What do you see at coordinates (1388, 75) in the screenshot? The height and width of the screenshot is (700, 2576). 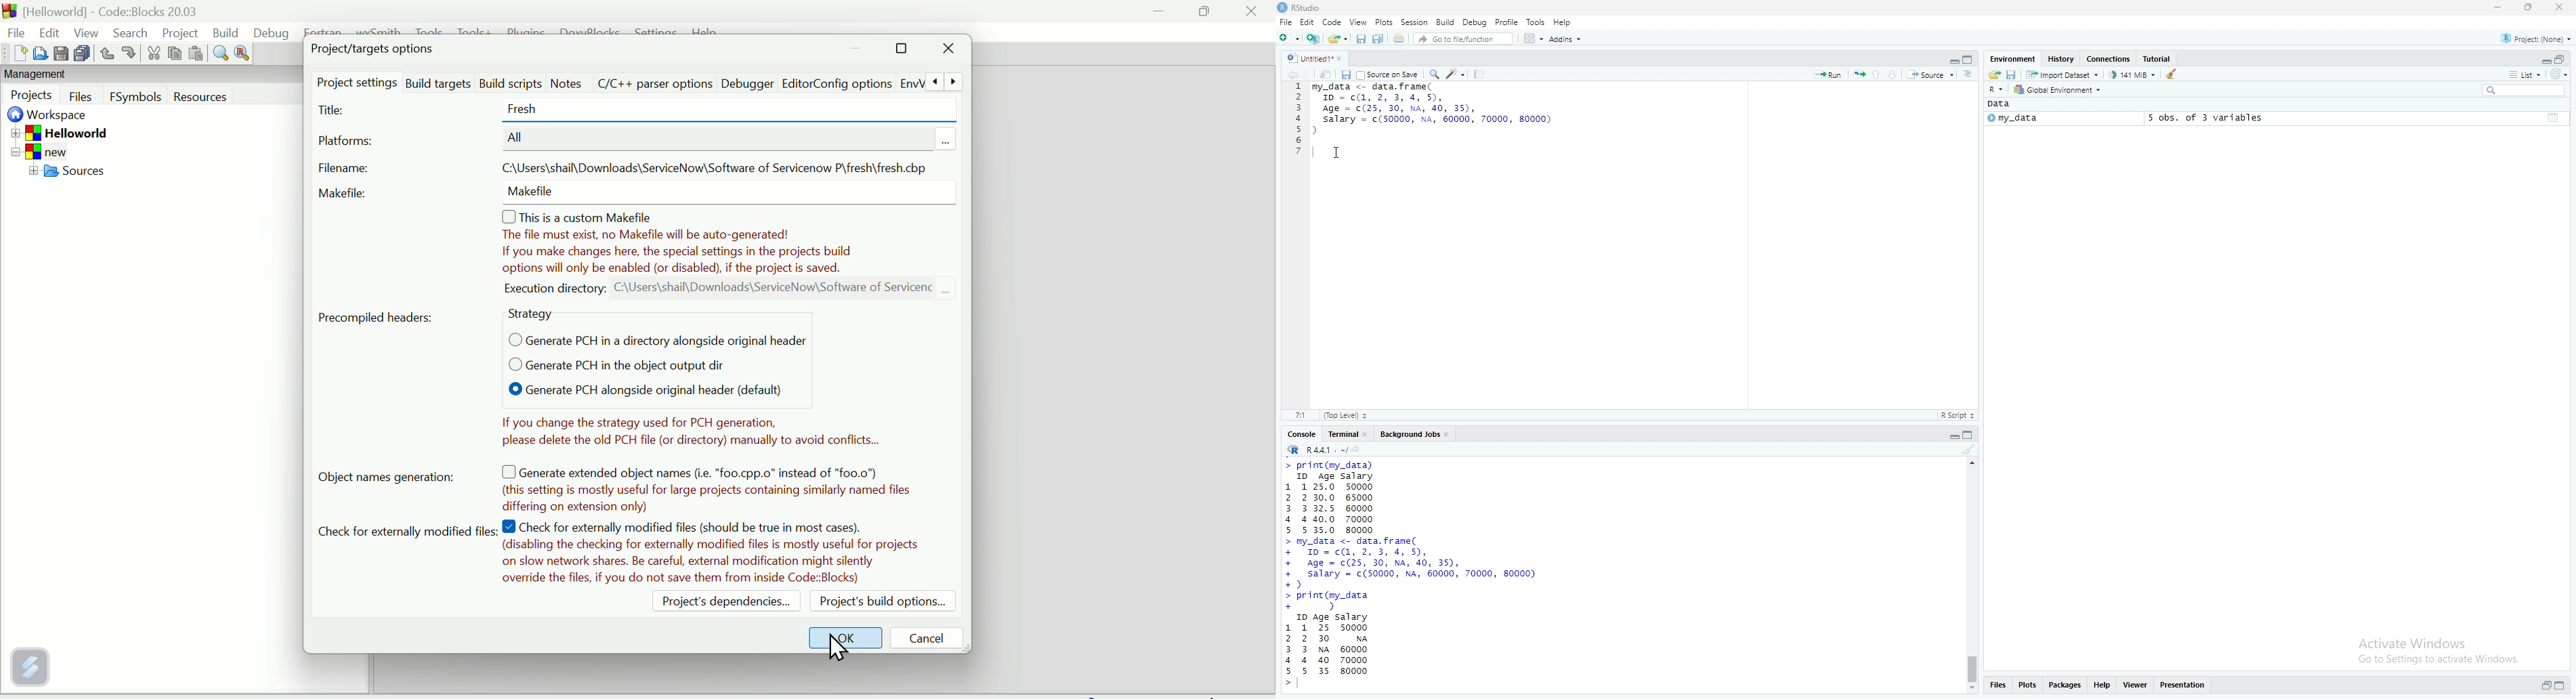 I see `source on save` at bounding box center [1388, 75].